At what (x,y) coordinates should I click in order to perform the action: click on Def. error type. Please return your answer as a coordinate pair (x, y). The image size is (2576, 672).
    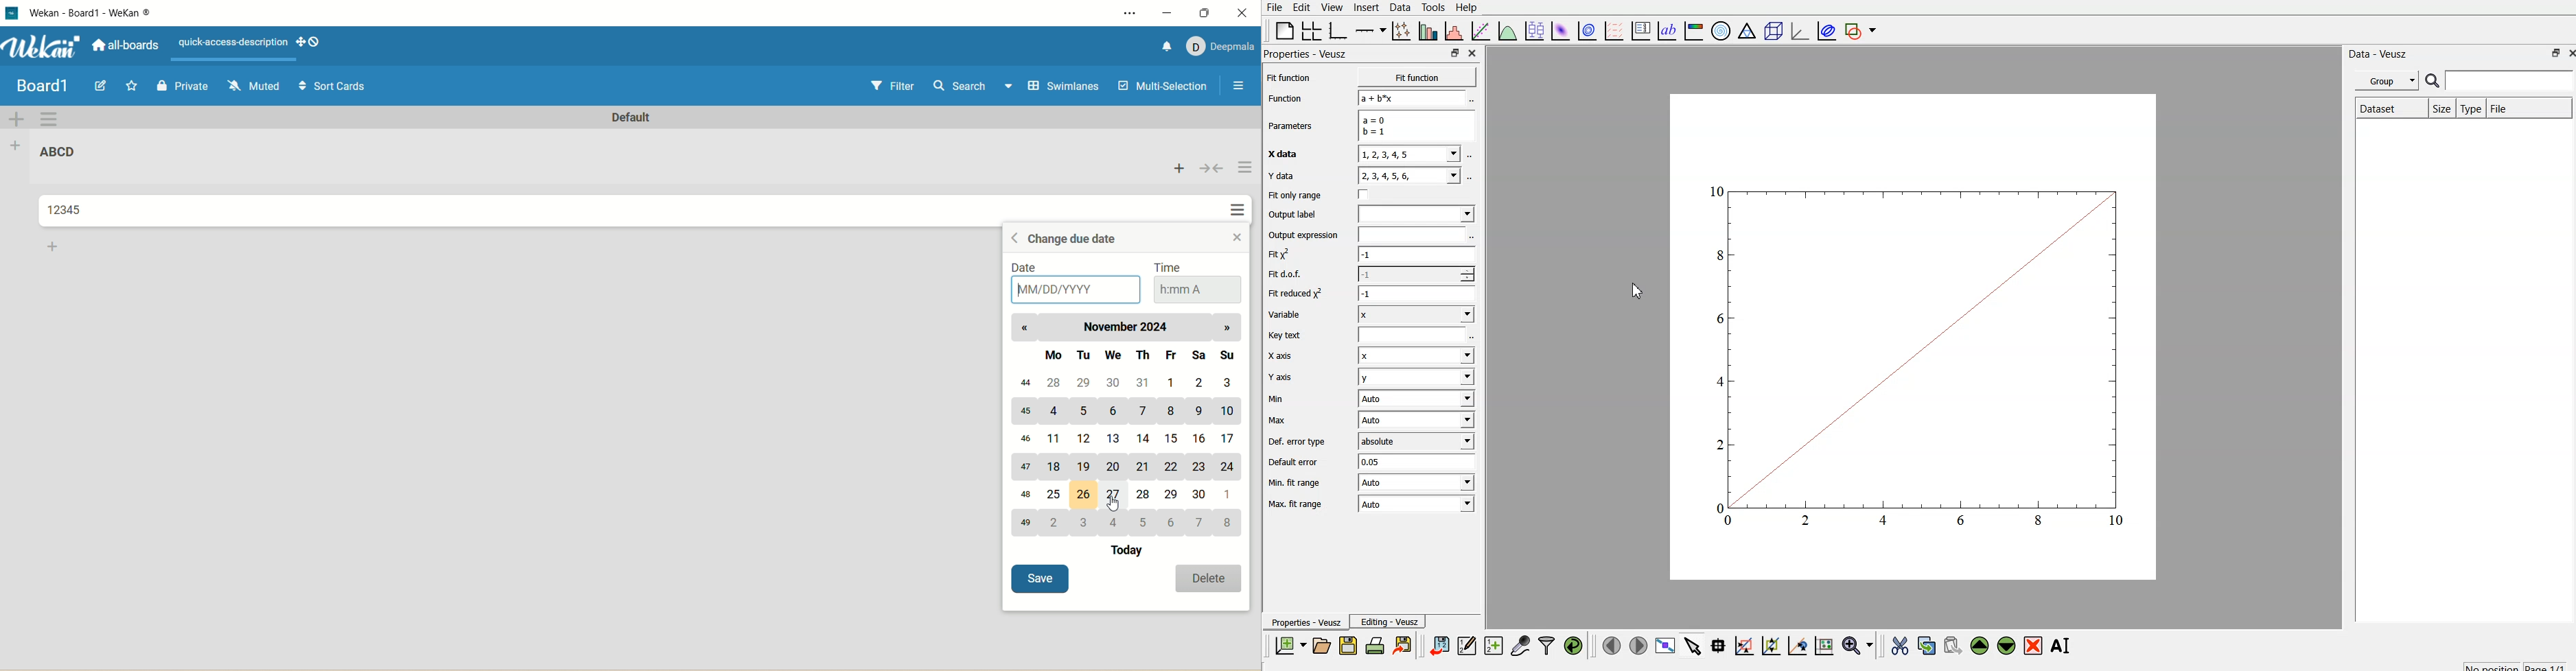
    Looking at the image, I should click on (1294, 442).